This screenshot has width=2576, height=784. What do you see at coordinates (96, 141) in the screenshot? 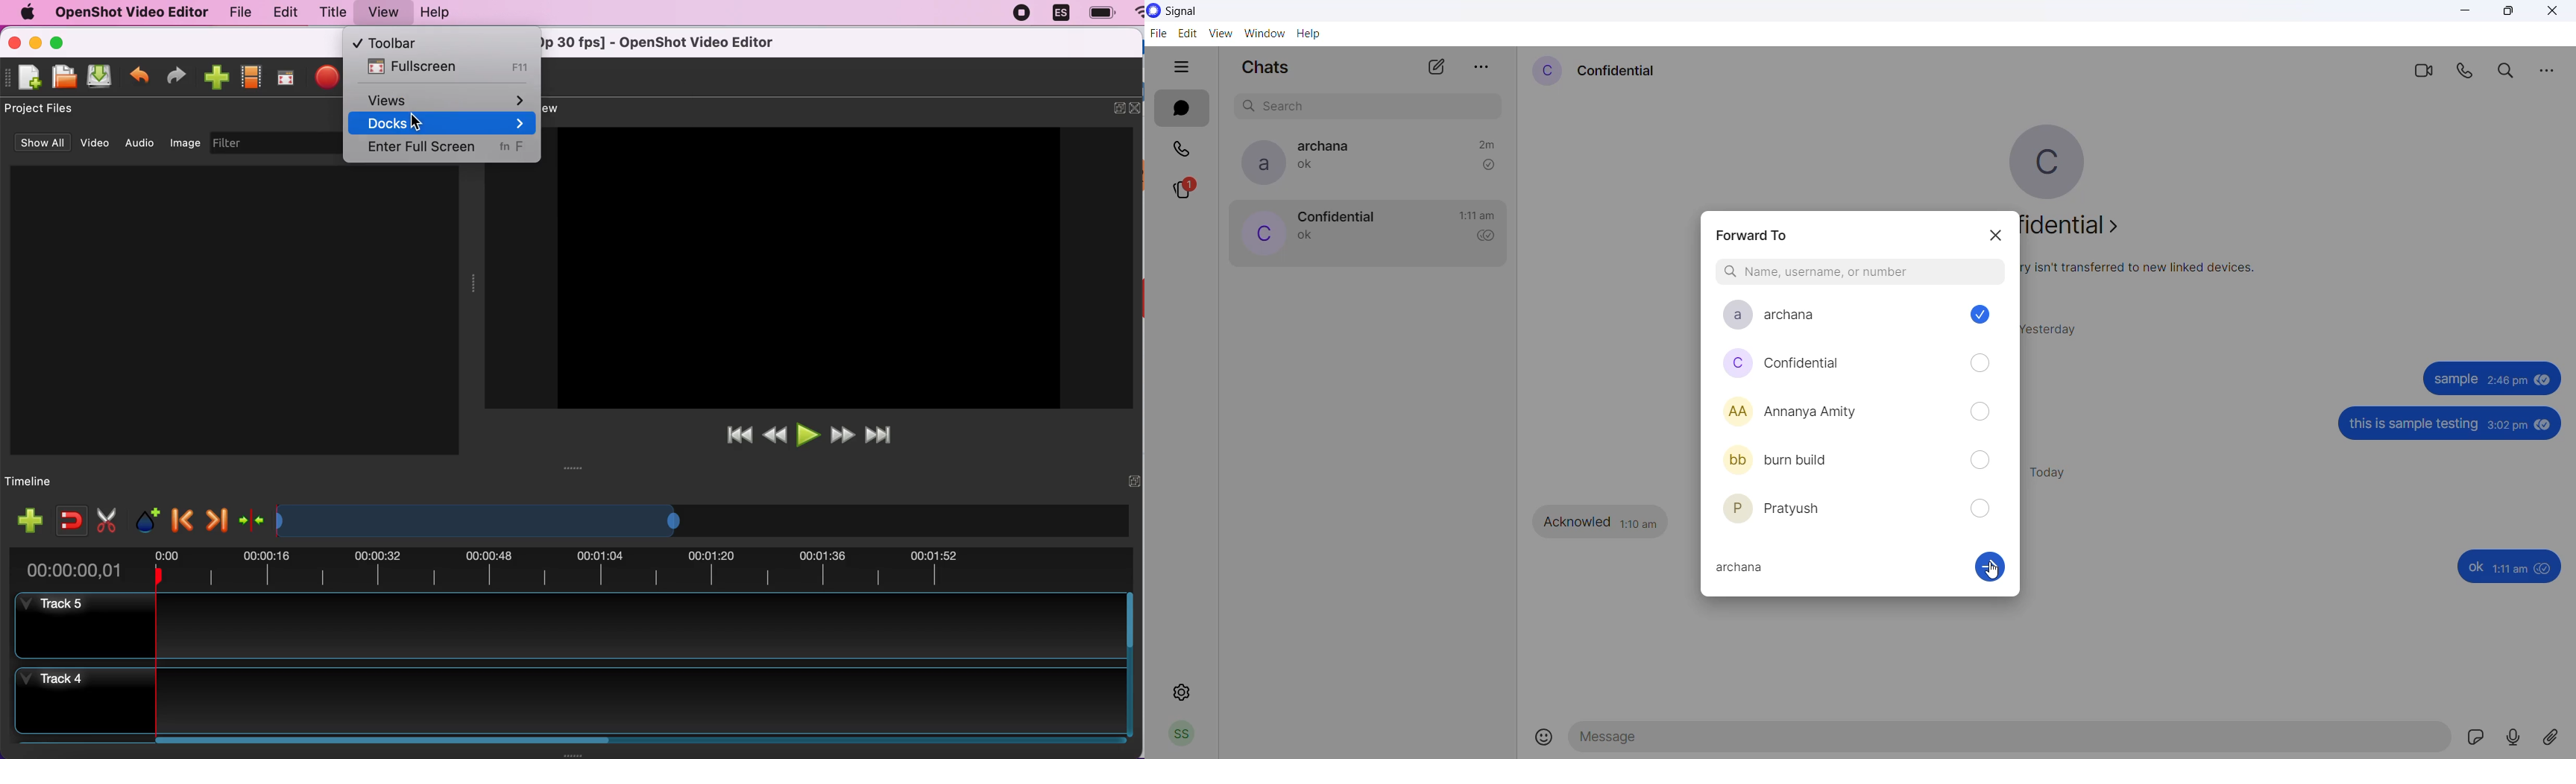
I see `video` at bounding box center [96, 141].